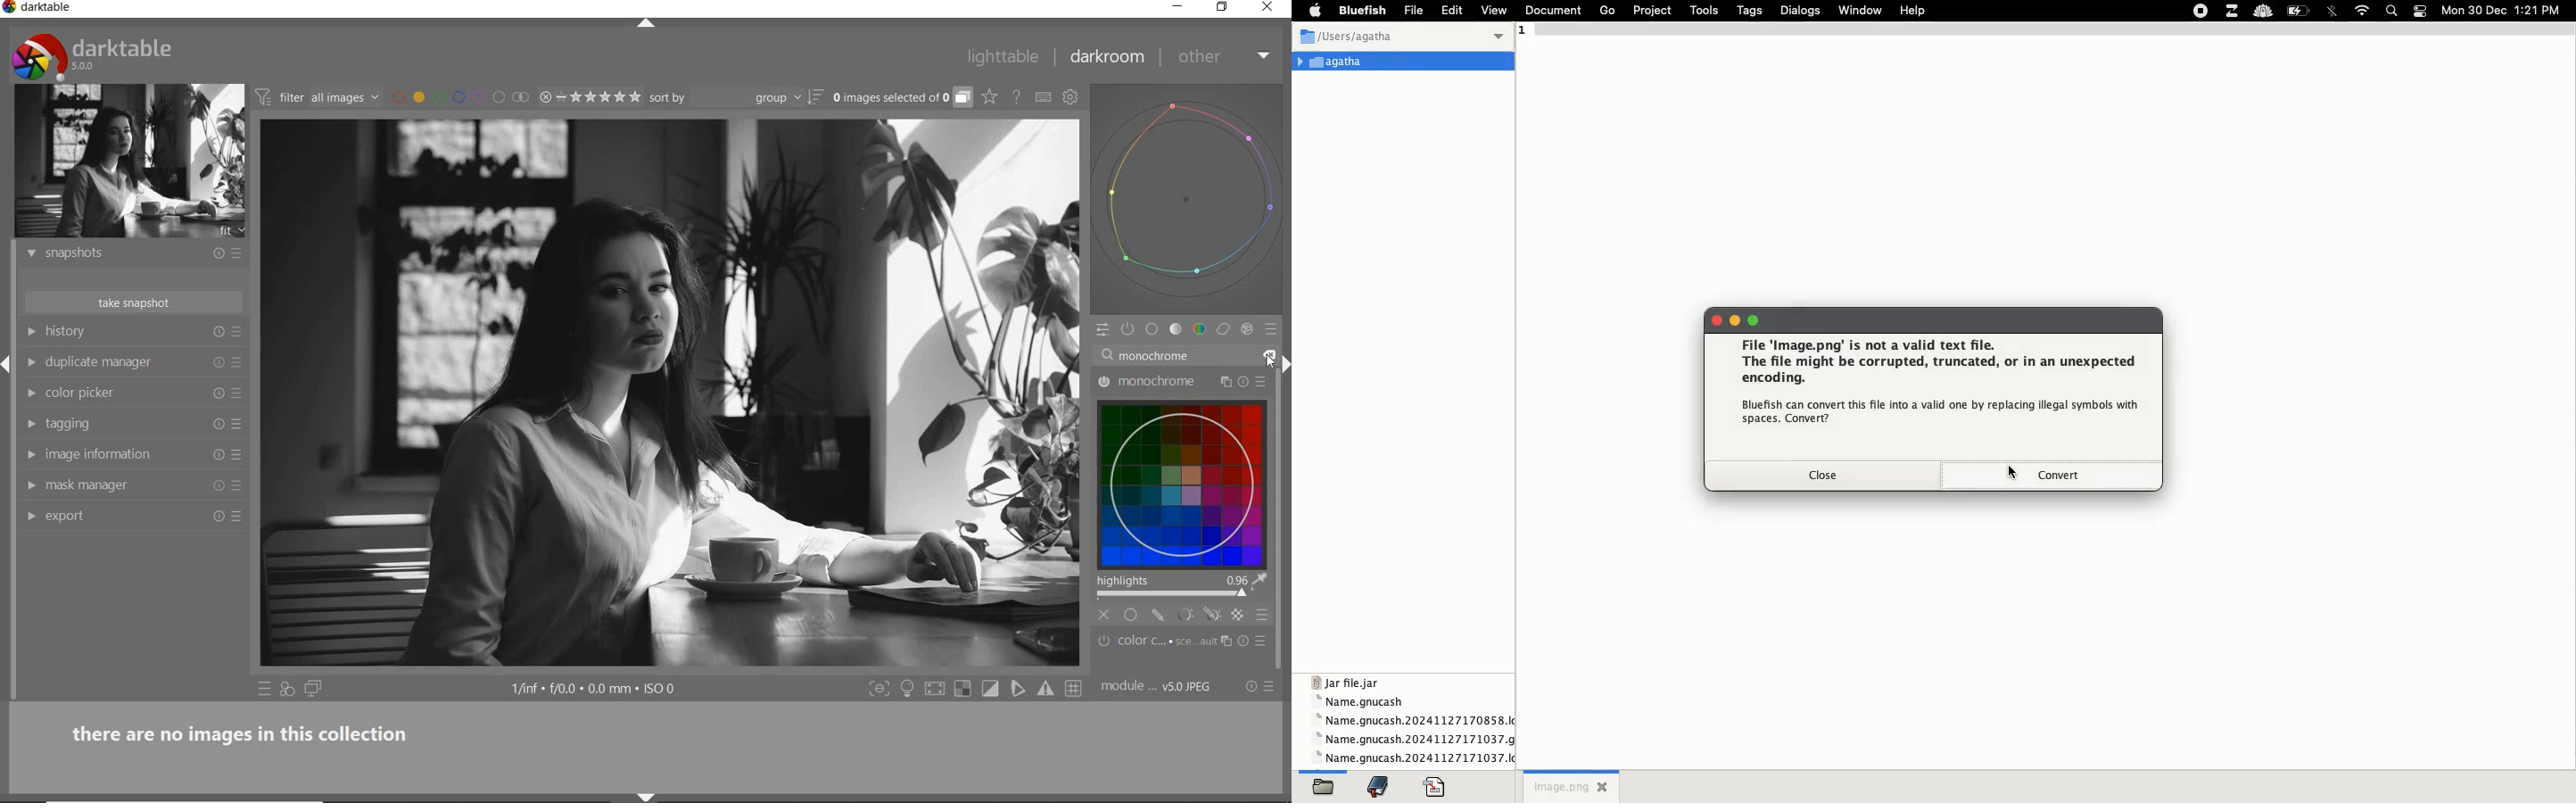  What do you see at coordinates (1242, 594) in the screenshot?
I see `Cursor` at bounding box center [1242, 594].